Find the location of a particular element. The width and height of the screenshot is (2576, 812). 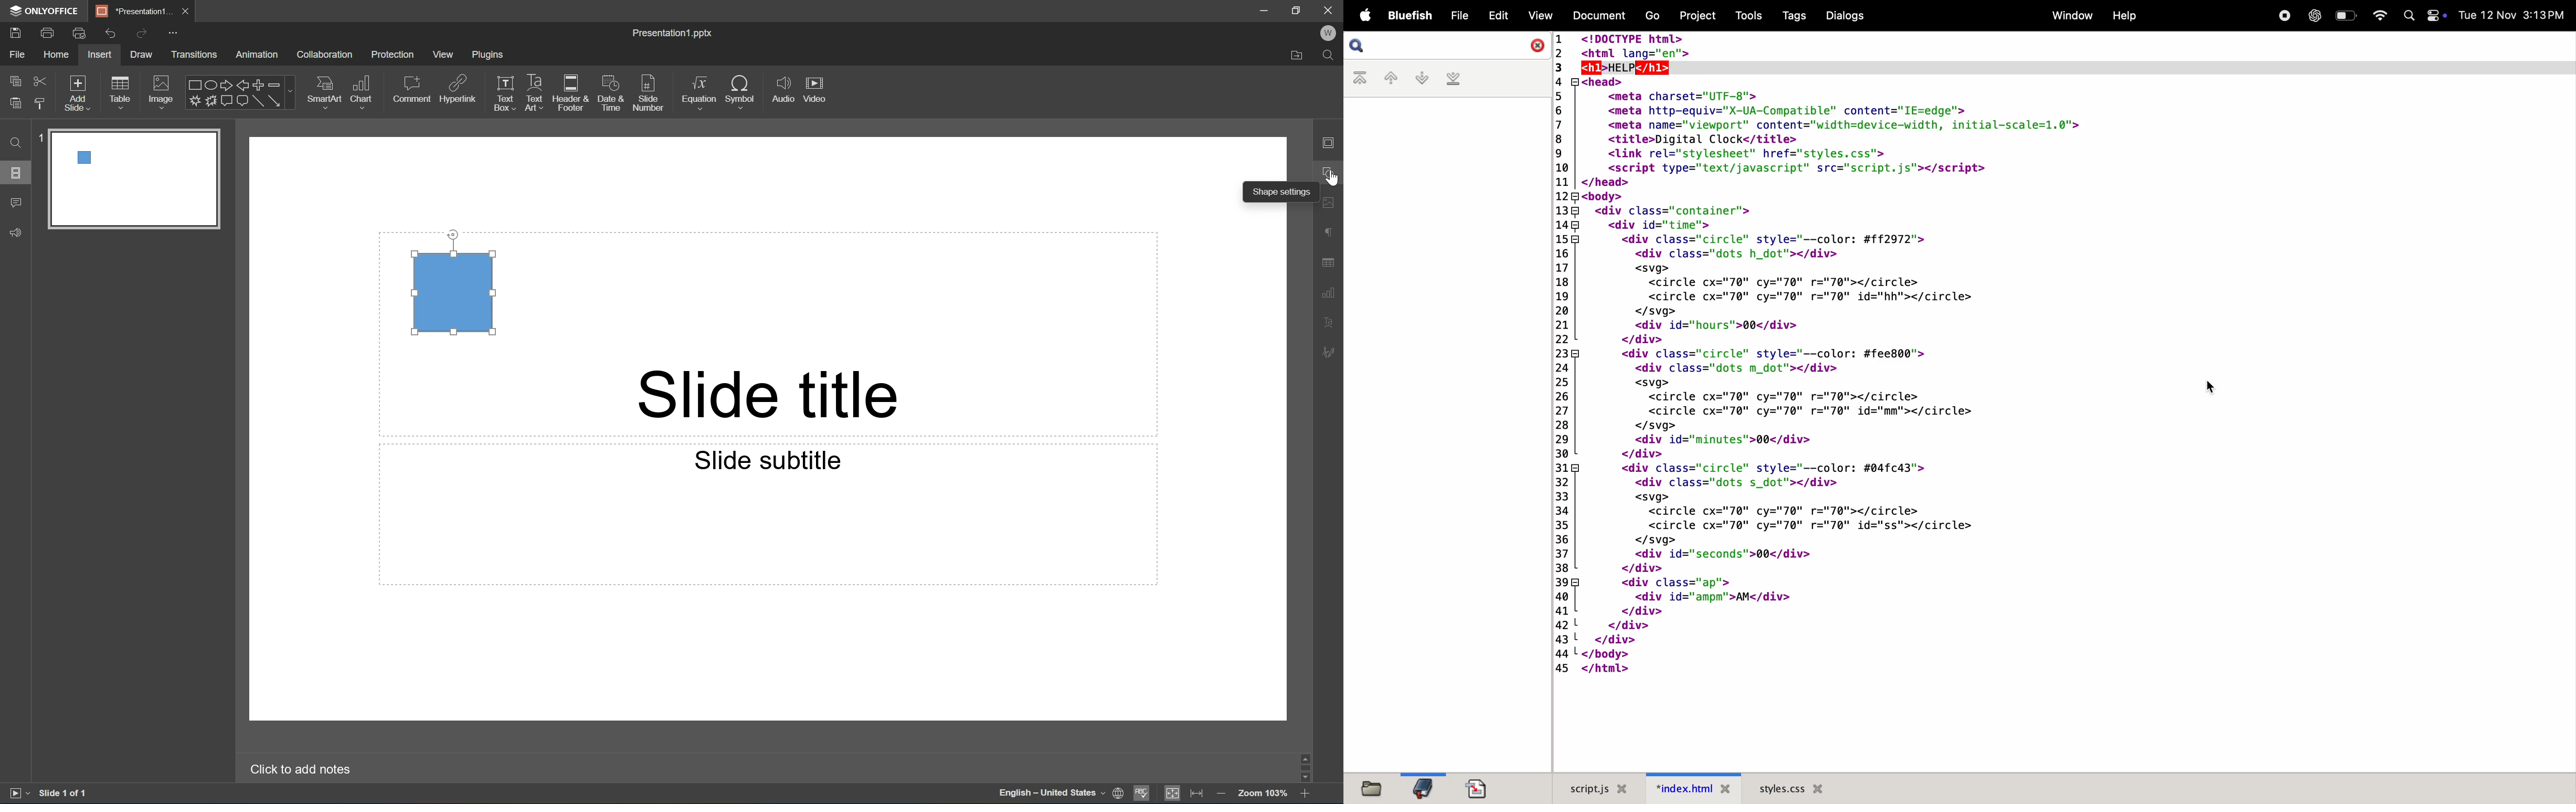

Cut is located at coordinates (40, 80).